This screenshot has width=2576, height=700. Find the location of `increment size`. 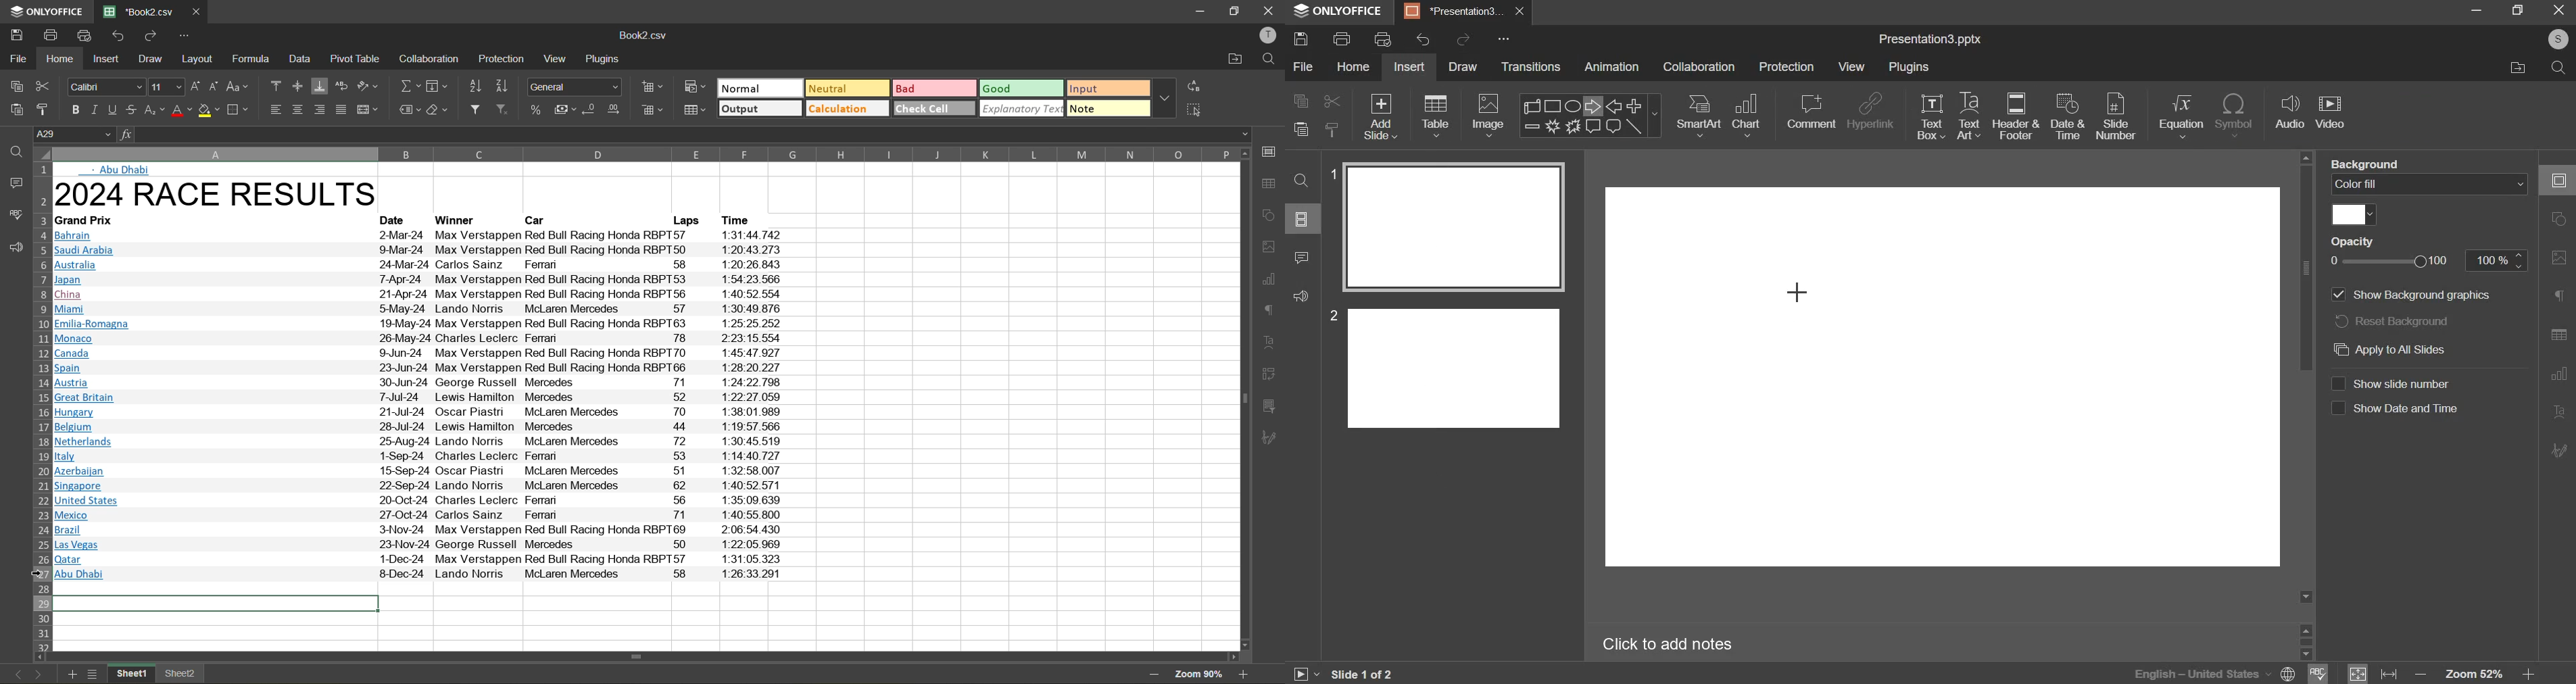

increment size is located at coordinates (193, 86).